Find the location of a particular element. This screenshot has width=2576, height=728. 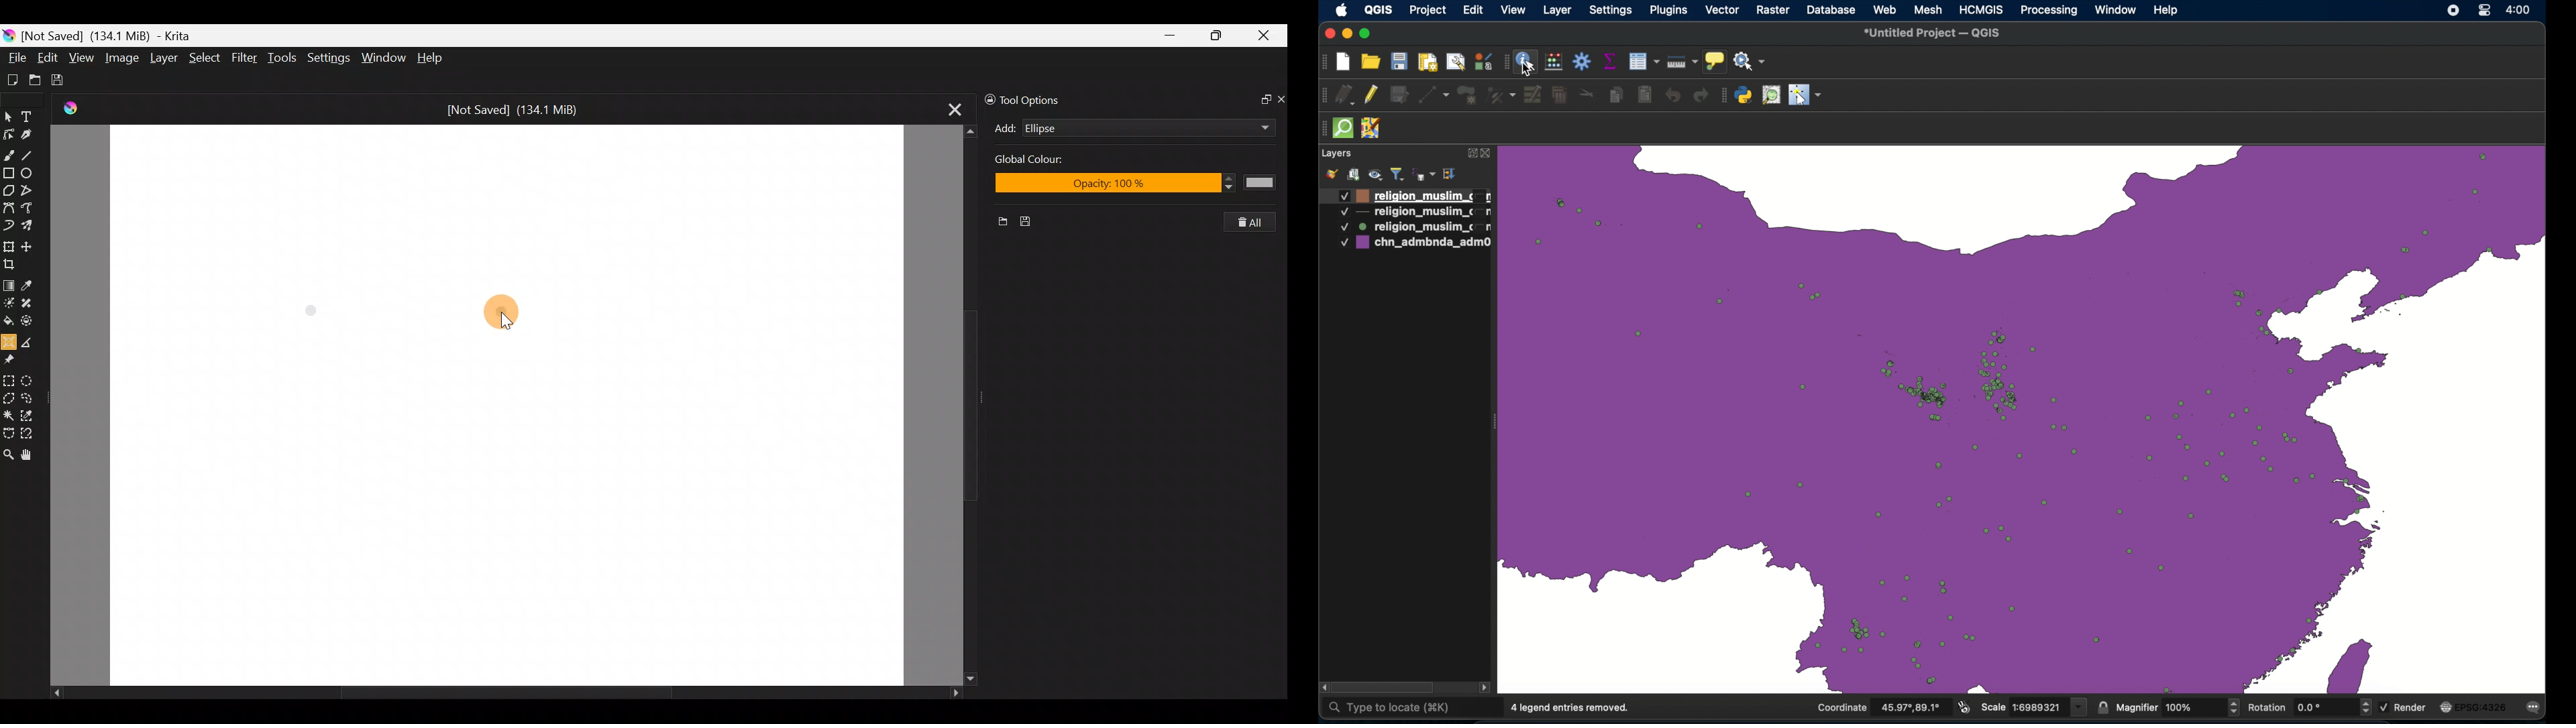

edit is located at coordinates (1472, 10).